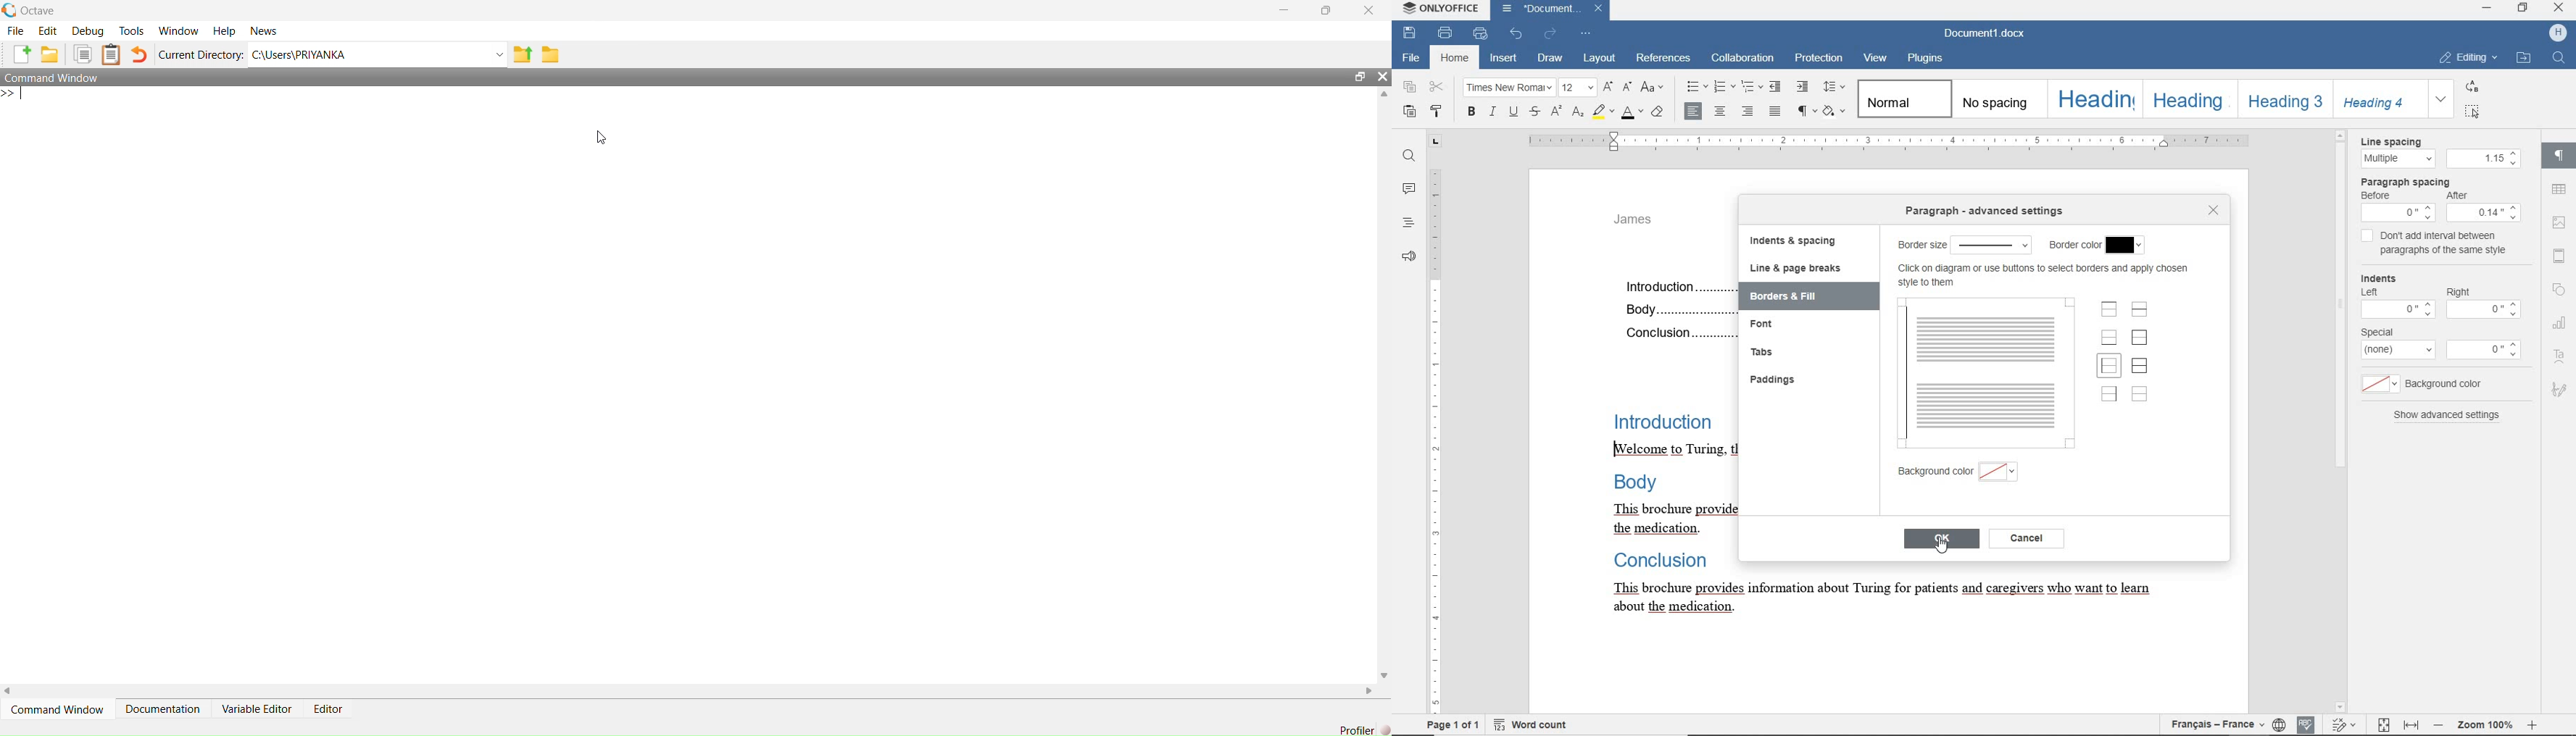 Image resolution: width=2576 pixels, height=756 pixels. What do you see at coordinates (201, 54) in the screenshot?
I see `Current Directory:` at bounding box center [201, 54].